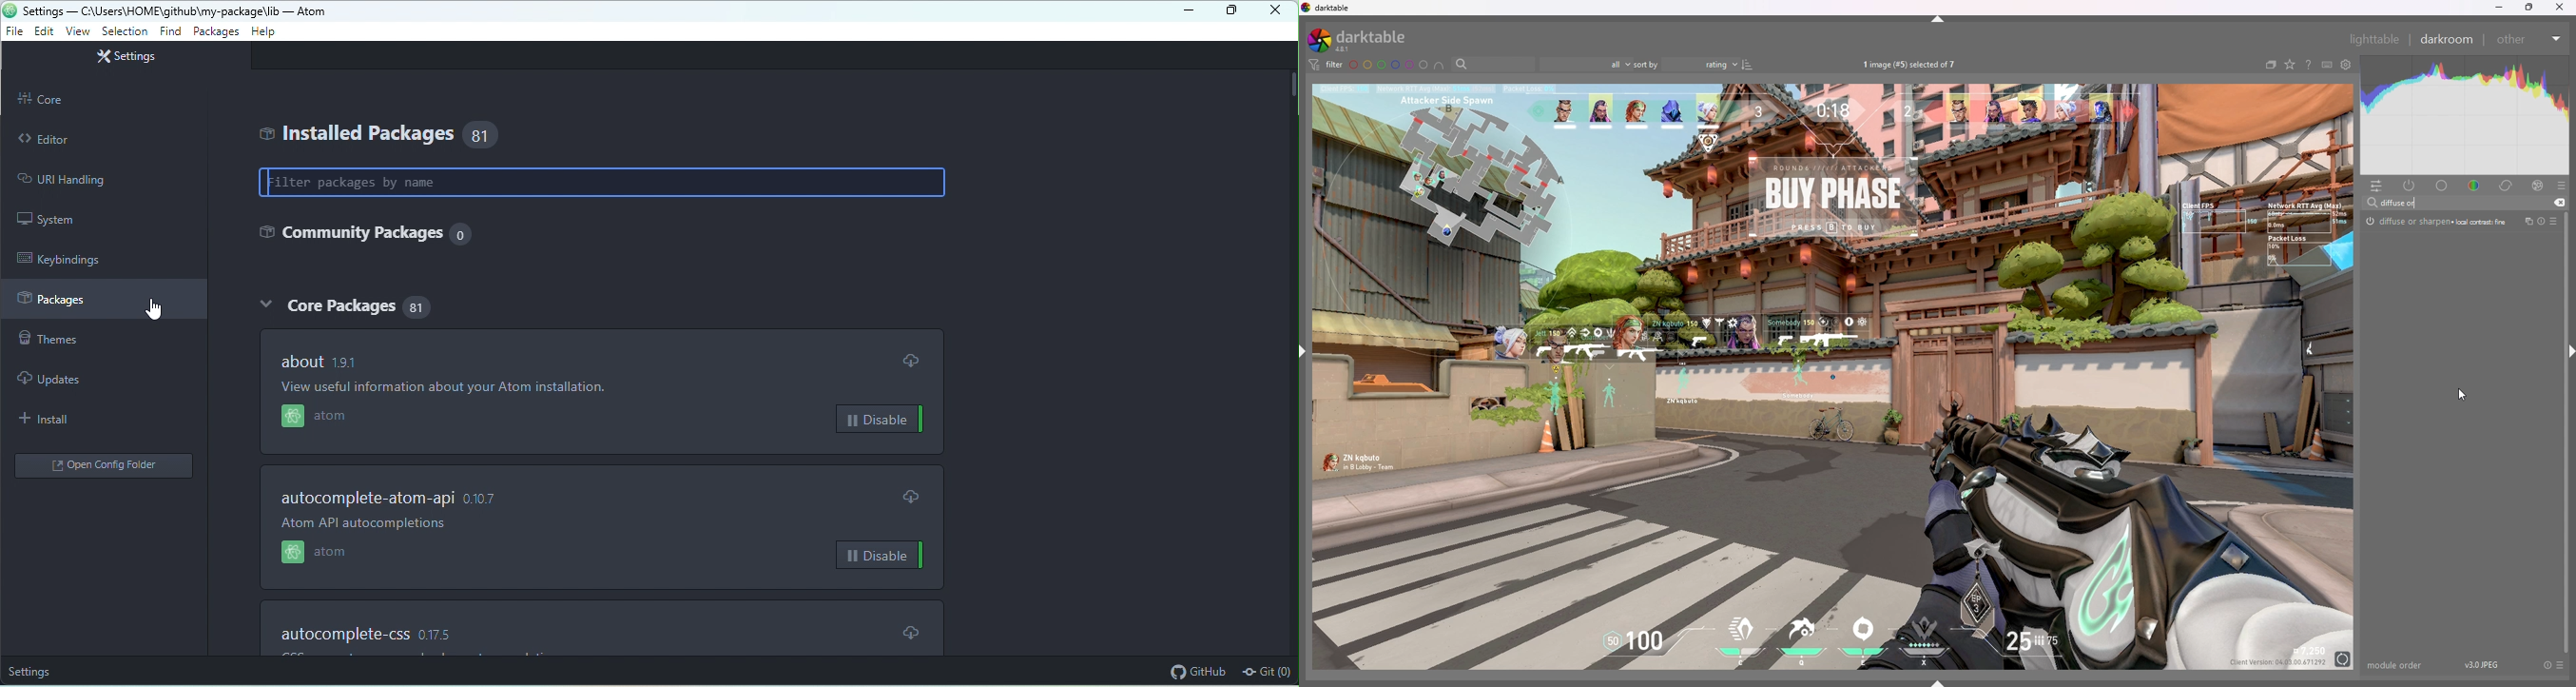 The height and width of the screenshot is (700, 2576). Describe the element at coordinates (419, 305) in the screenshot. I see `81` at that location.